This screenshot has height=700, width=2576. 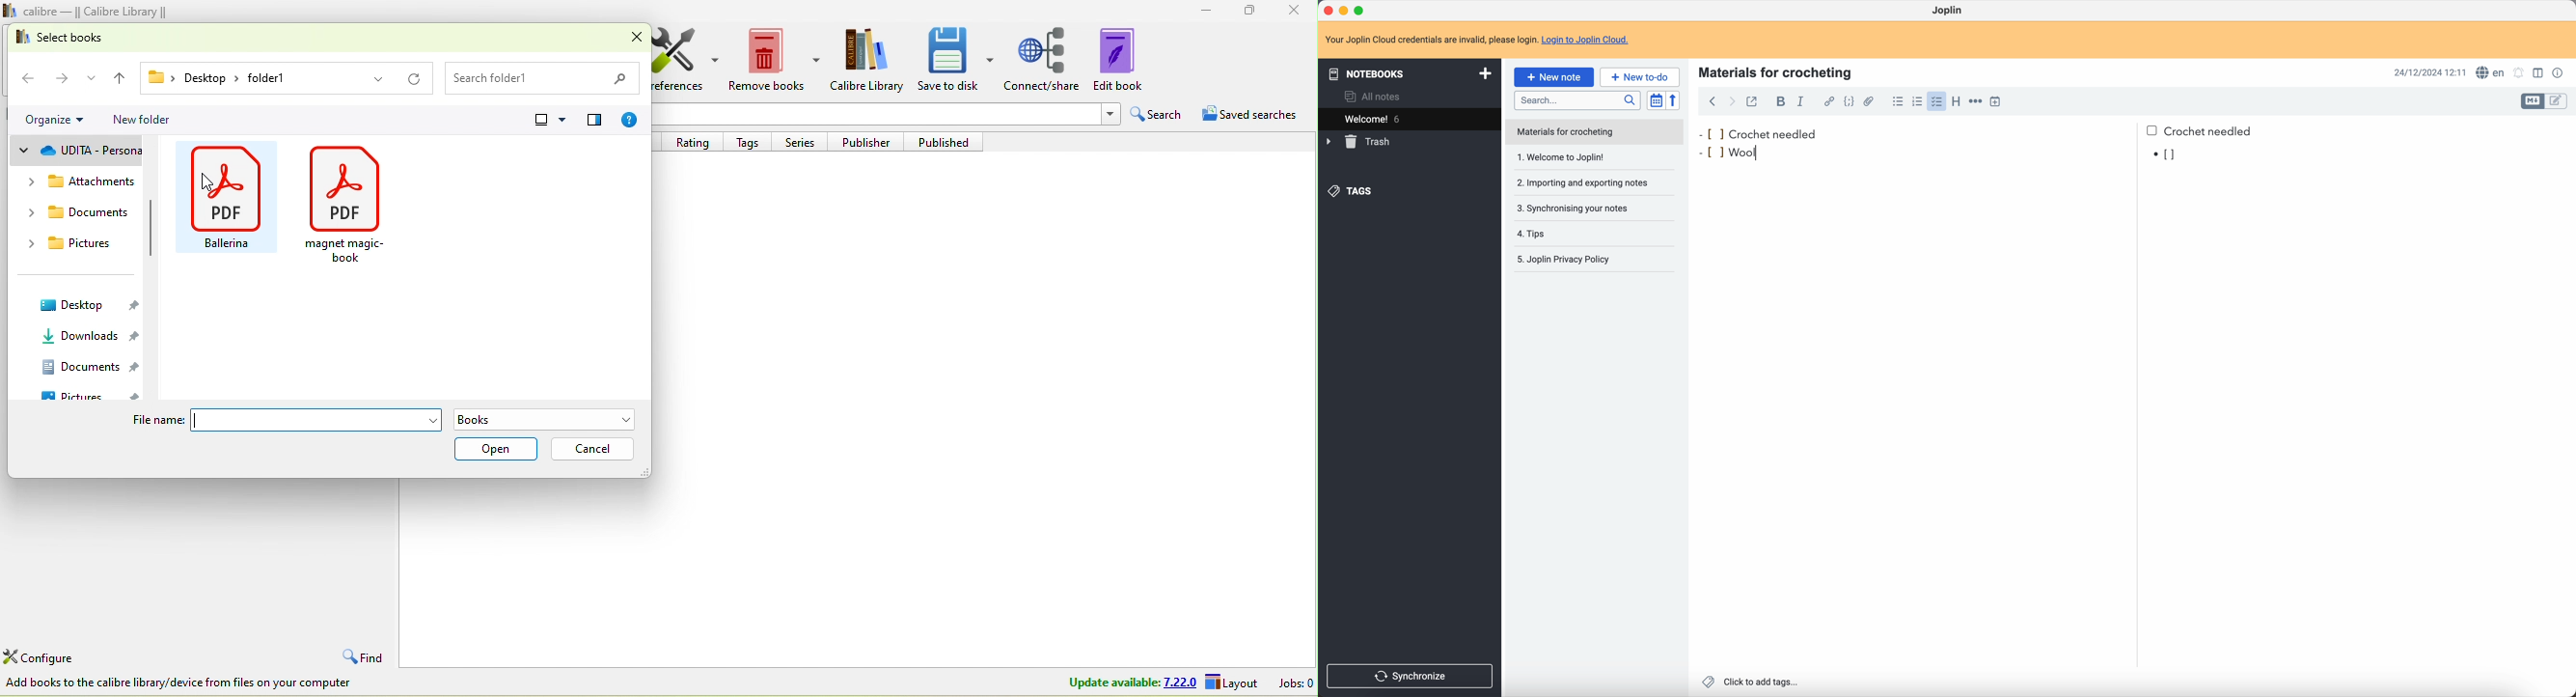 I want to click on documents, so click(x=88, y=367).